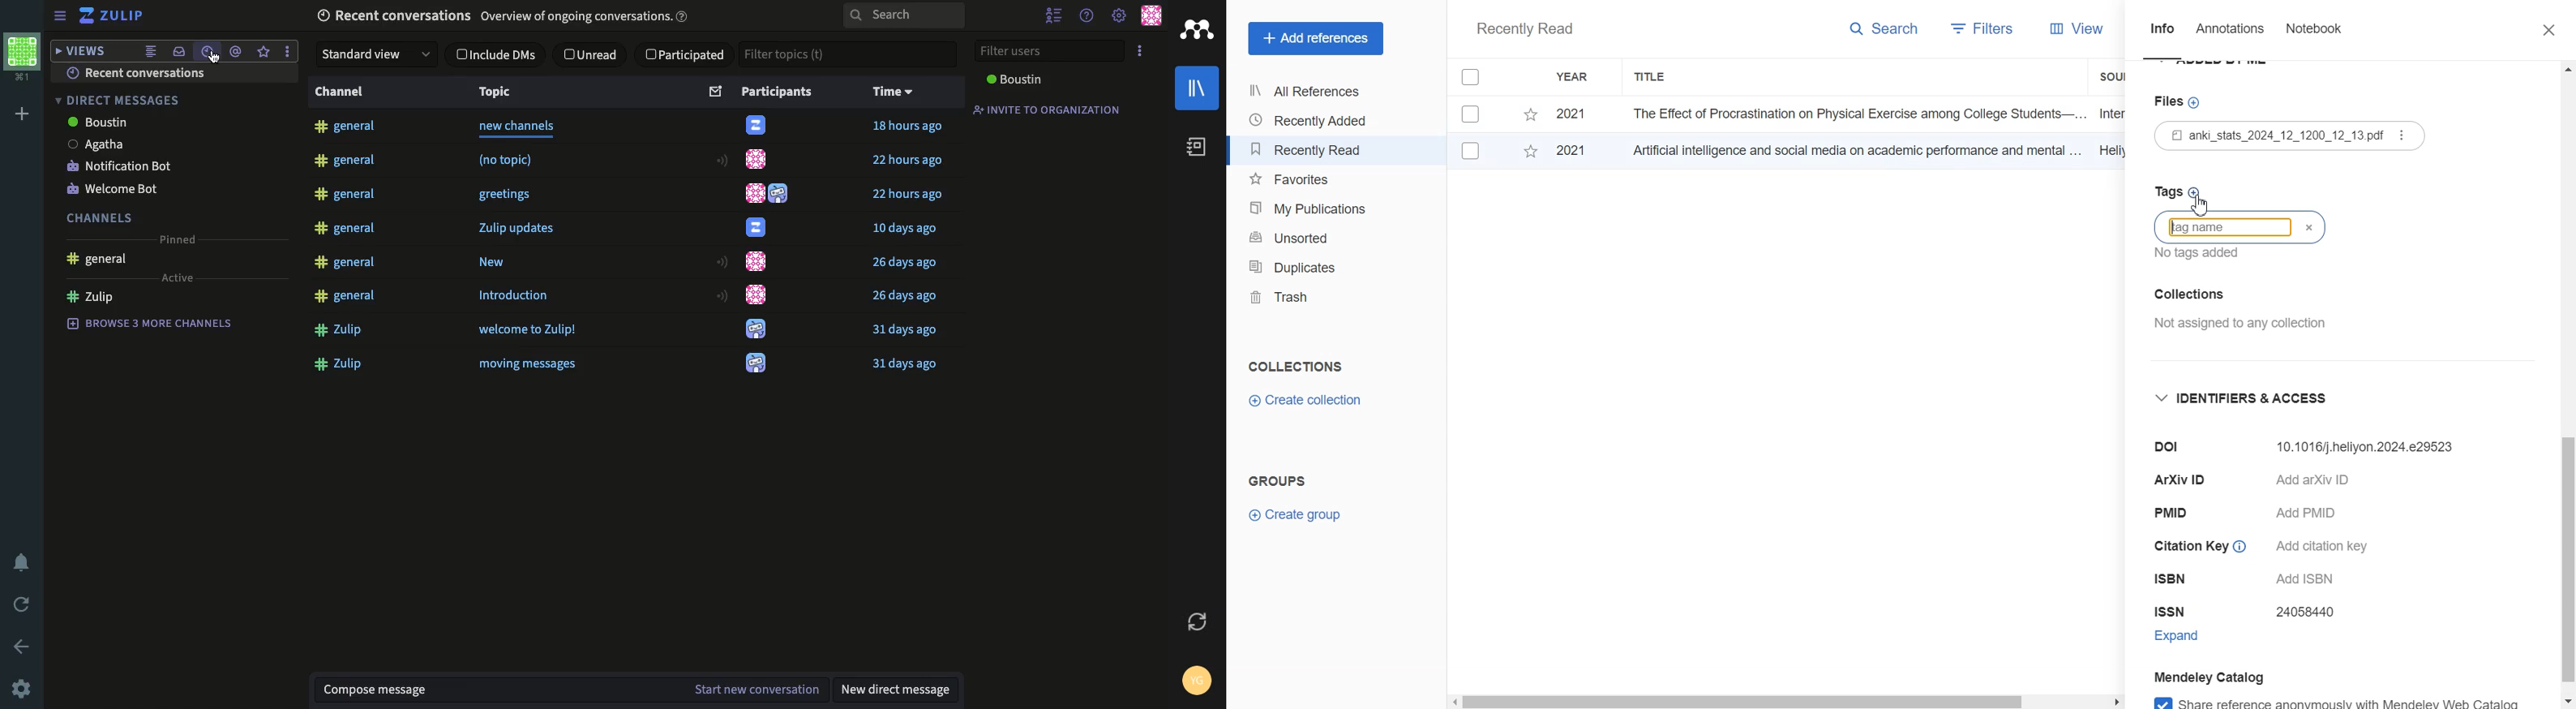 Image resolution: width=2576 pixels, height=728 pixels. I want to click on Annotations, so click(2232, 32).